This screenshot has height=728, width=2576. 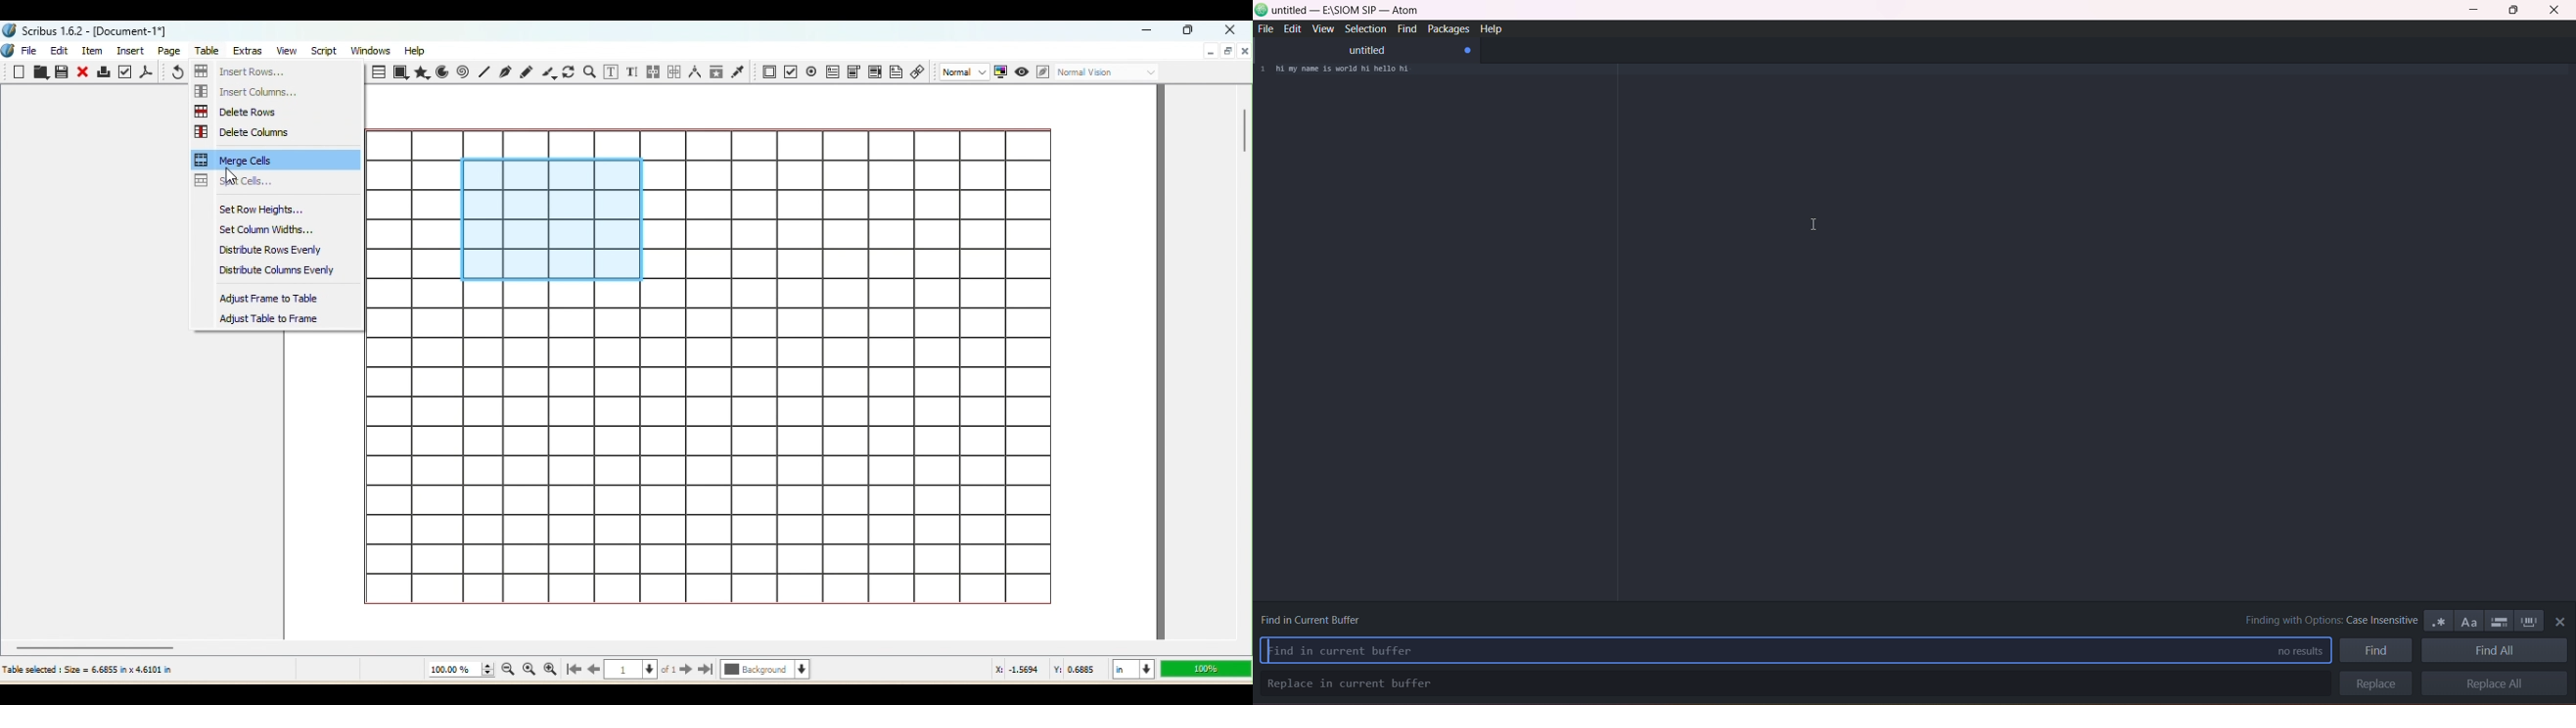 What do you see at coordinates (417, 49) in the screenshot?
I see `Help` at bounding box center [417, 49].